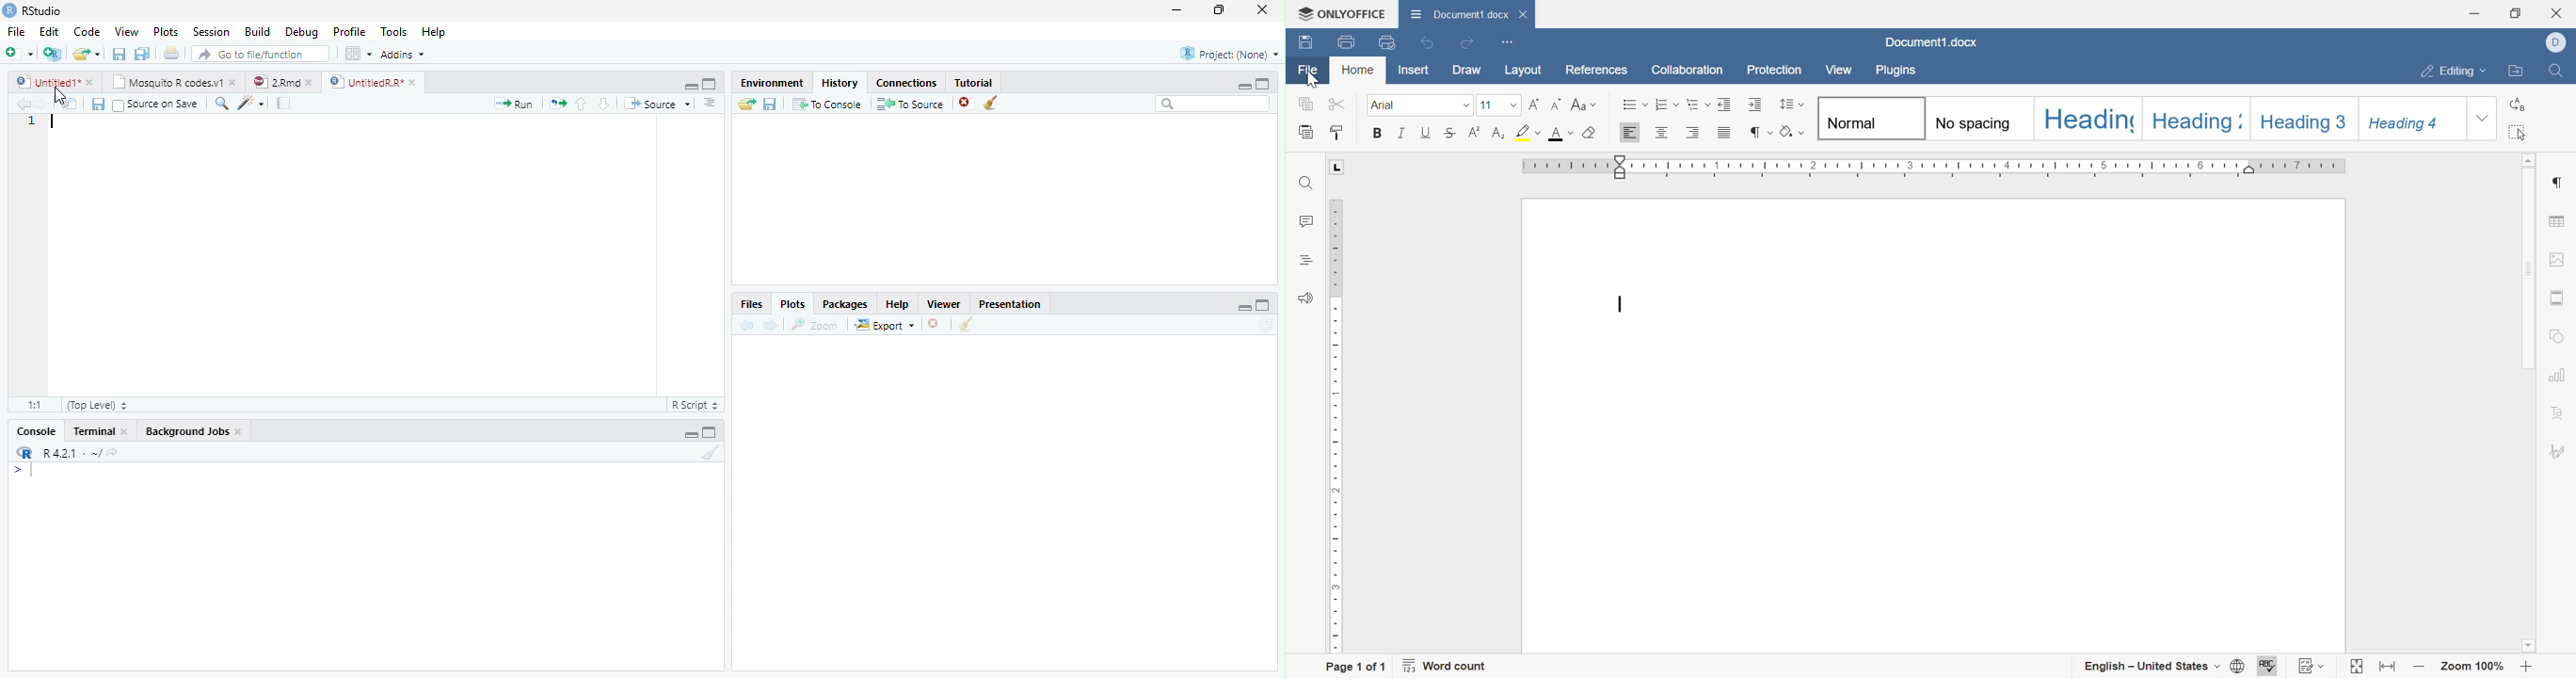 The width and height of the screenshot is (2576, 700). What do you see at coordinates (771, 325) in the screenshot?
I see `Next plot` at bounding box center [771, 325].